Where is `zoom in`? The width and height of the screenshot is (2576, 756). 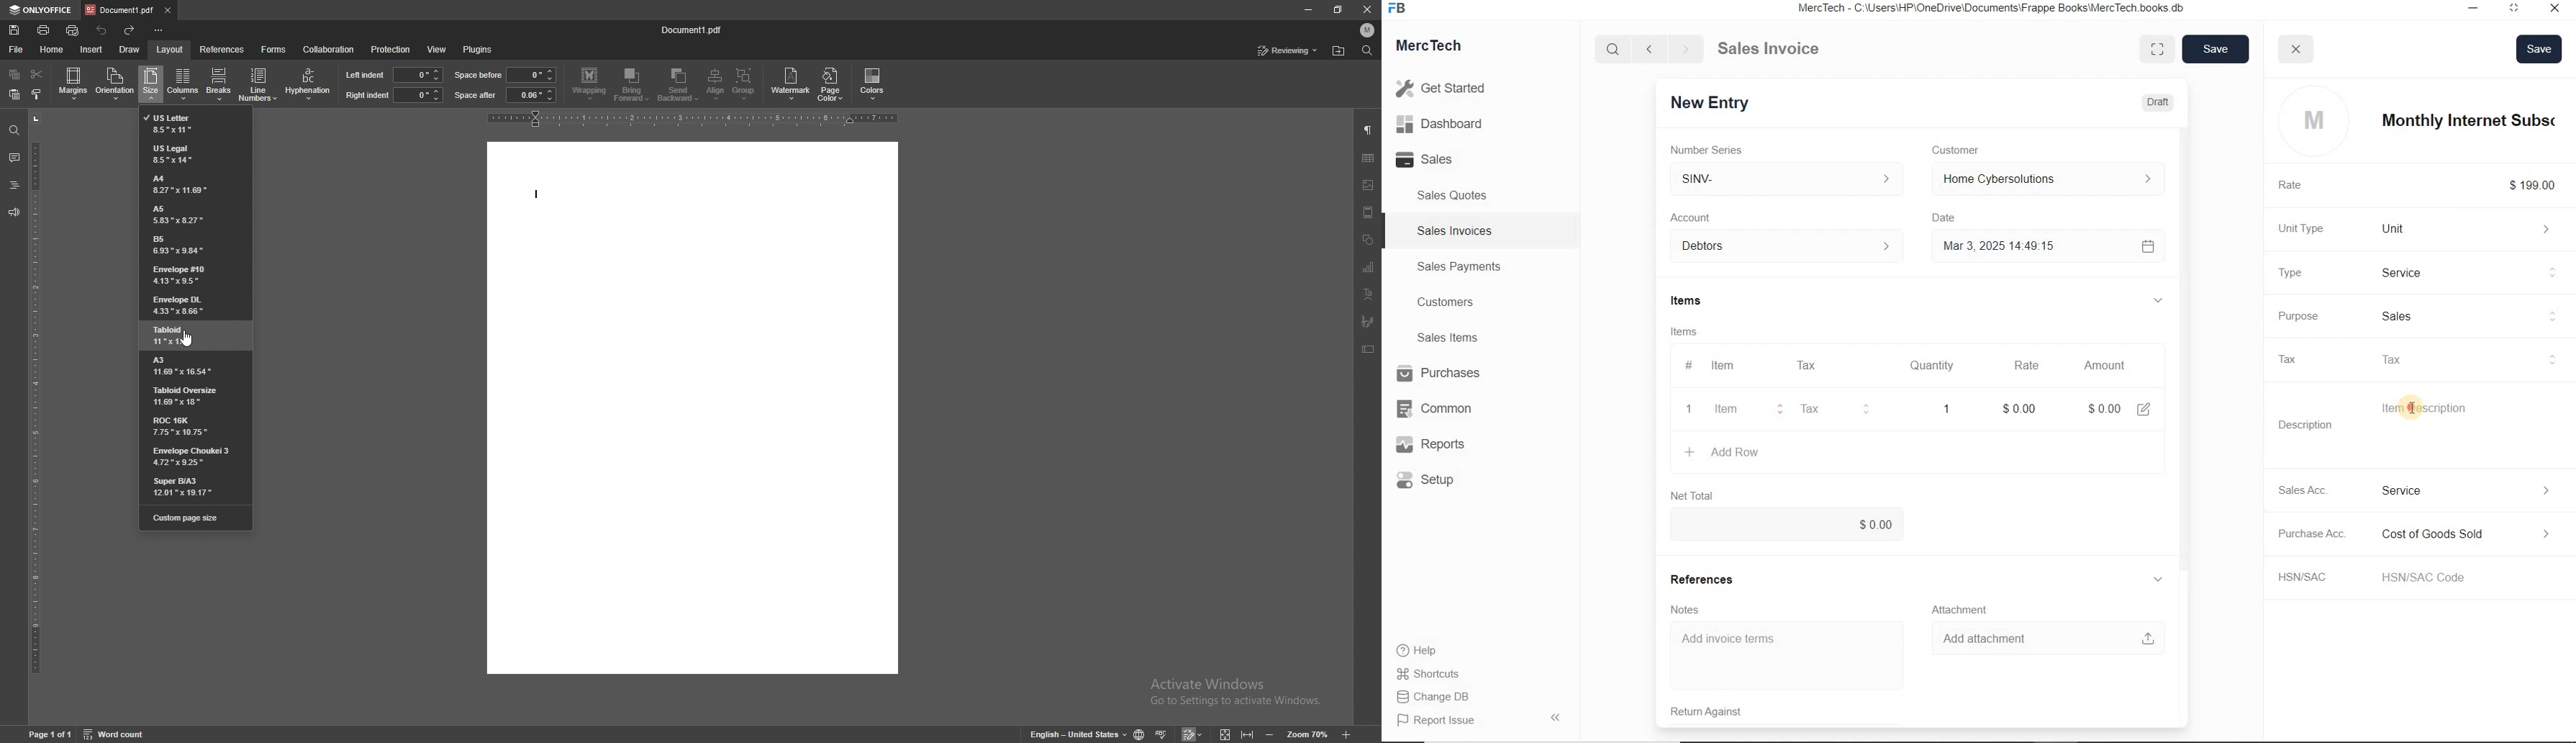 zoom in is located at coordinates (1348, 733).